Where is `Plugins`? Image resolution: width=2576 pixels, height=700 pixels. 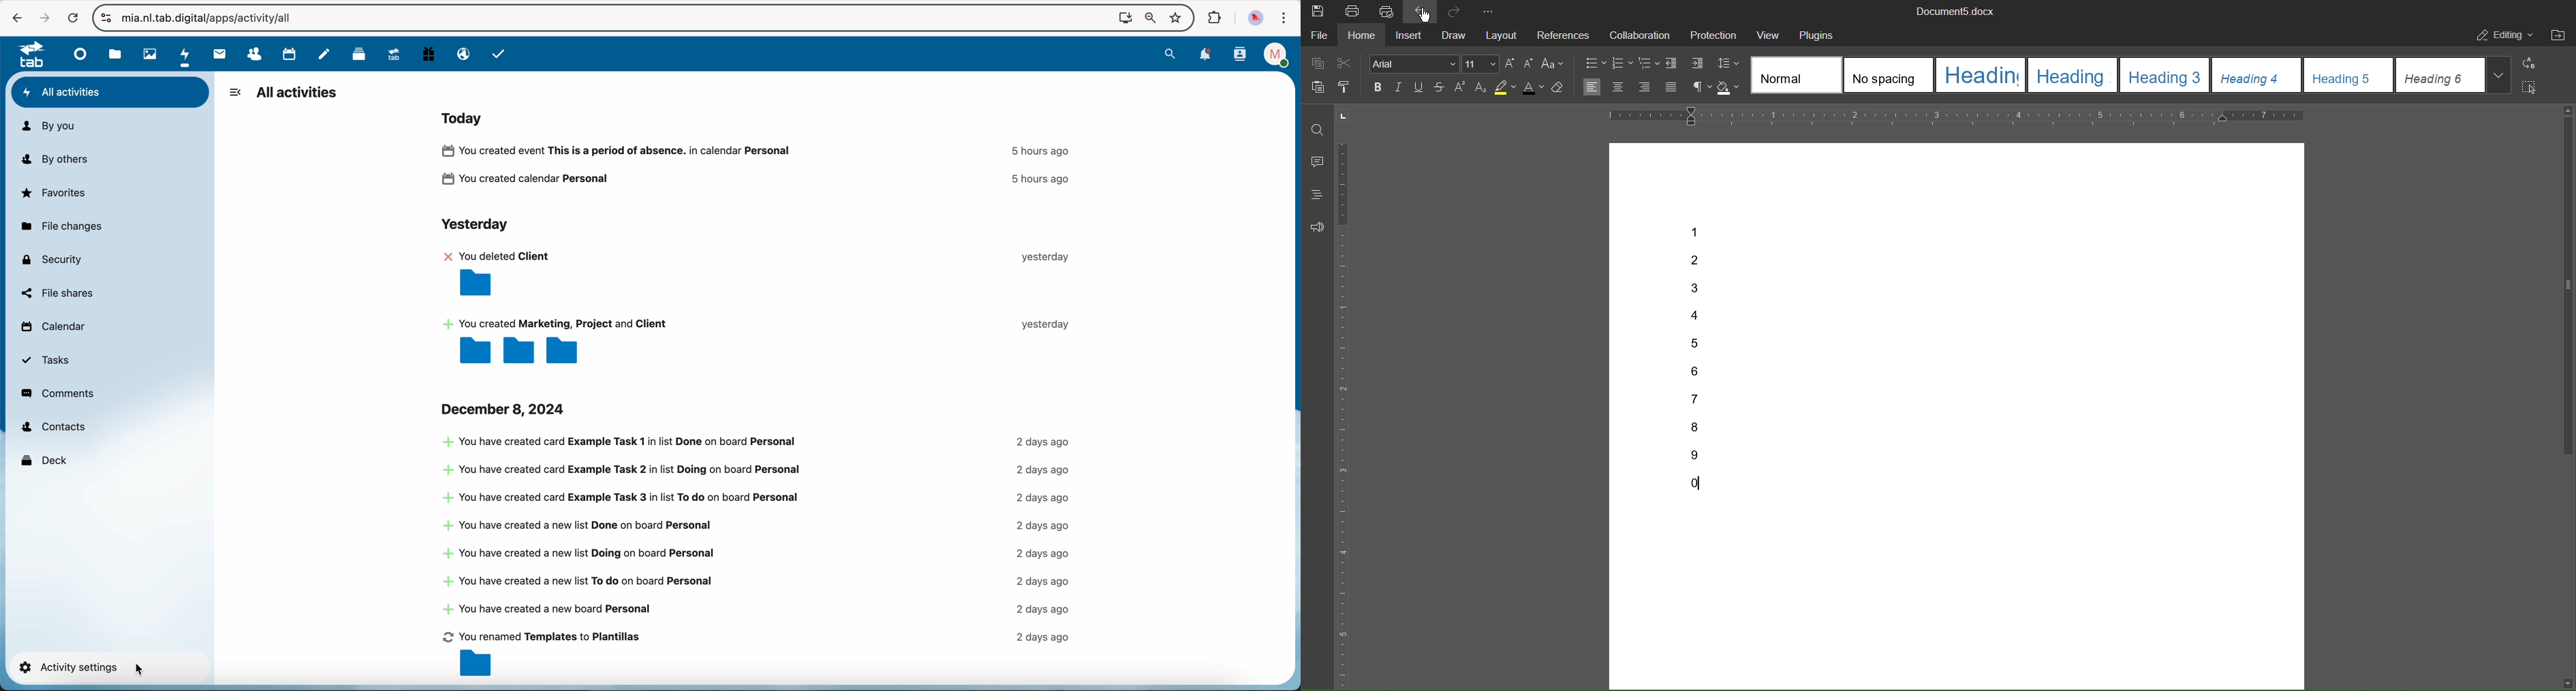 Plugins is located at coordinates (1818, 35).